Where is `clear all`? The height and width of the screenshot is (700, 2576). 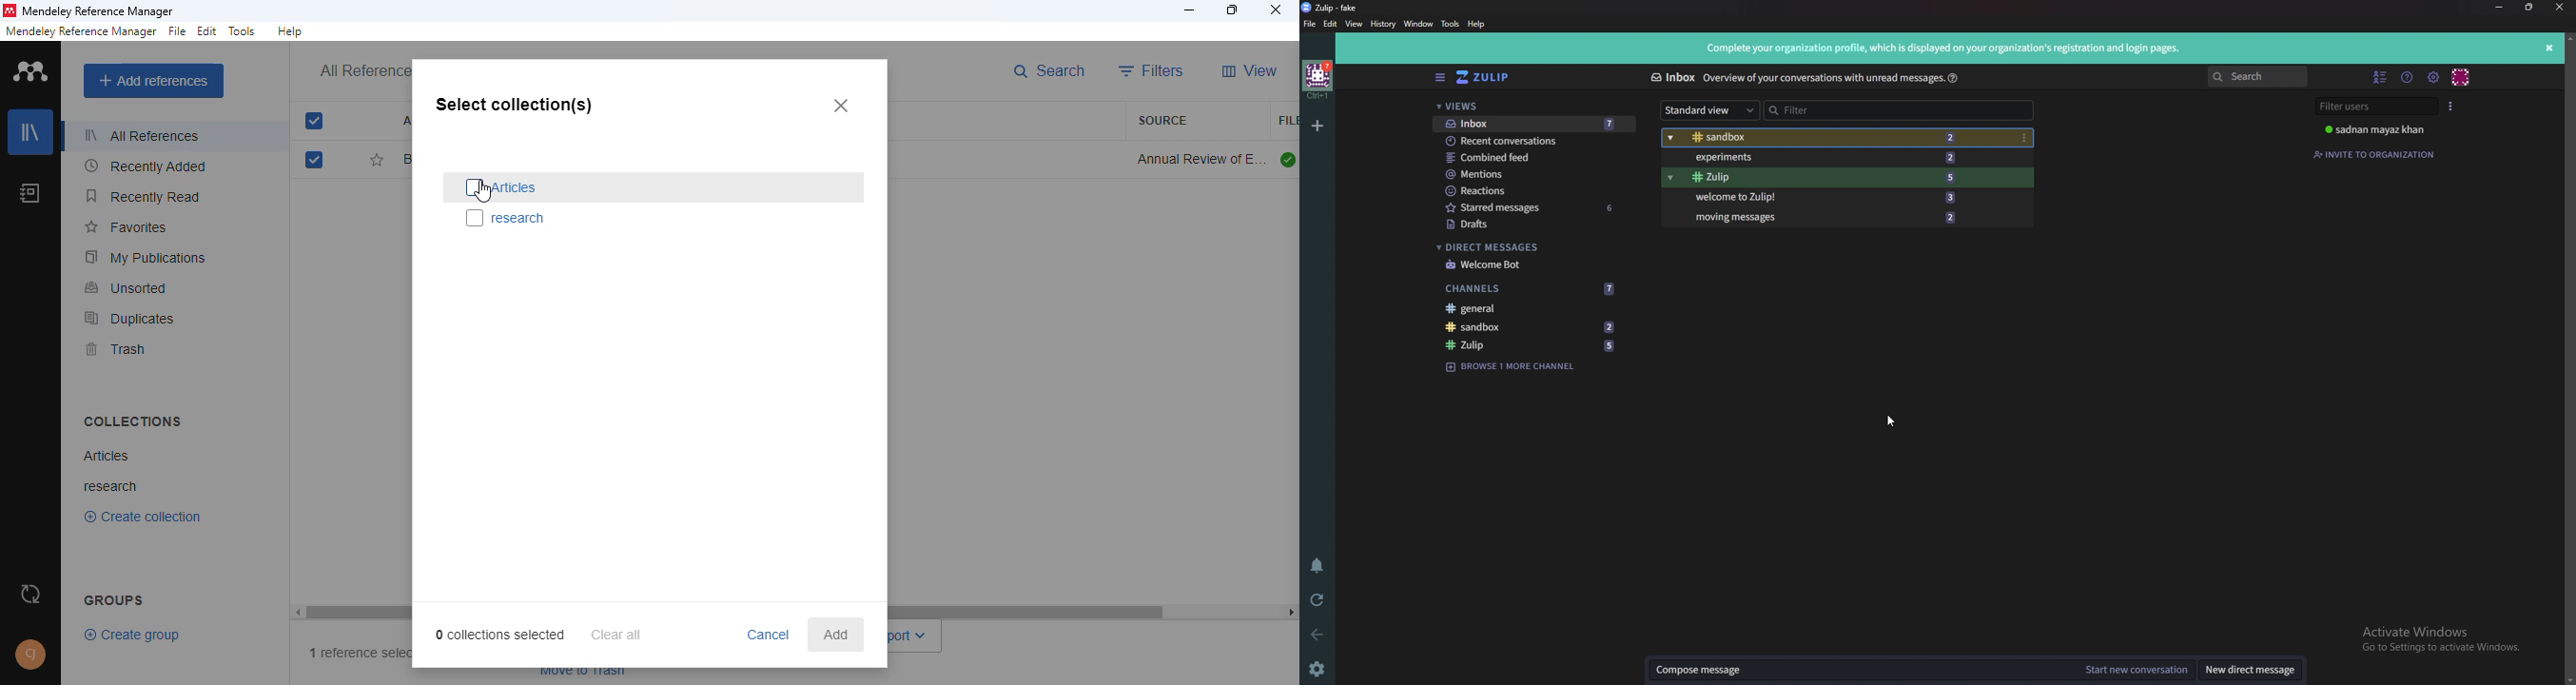
clear all is located at coordinates (617, 635).